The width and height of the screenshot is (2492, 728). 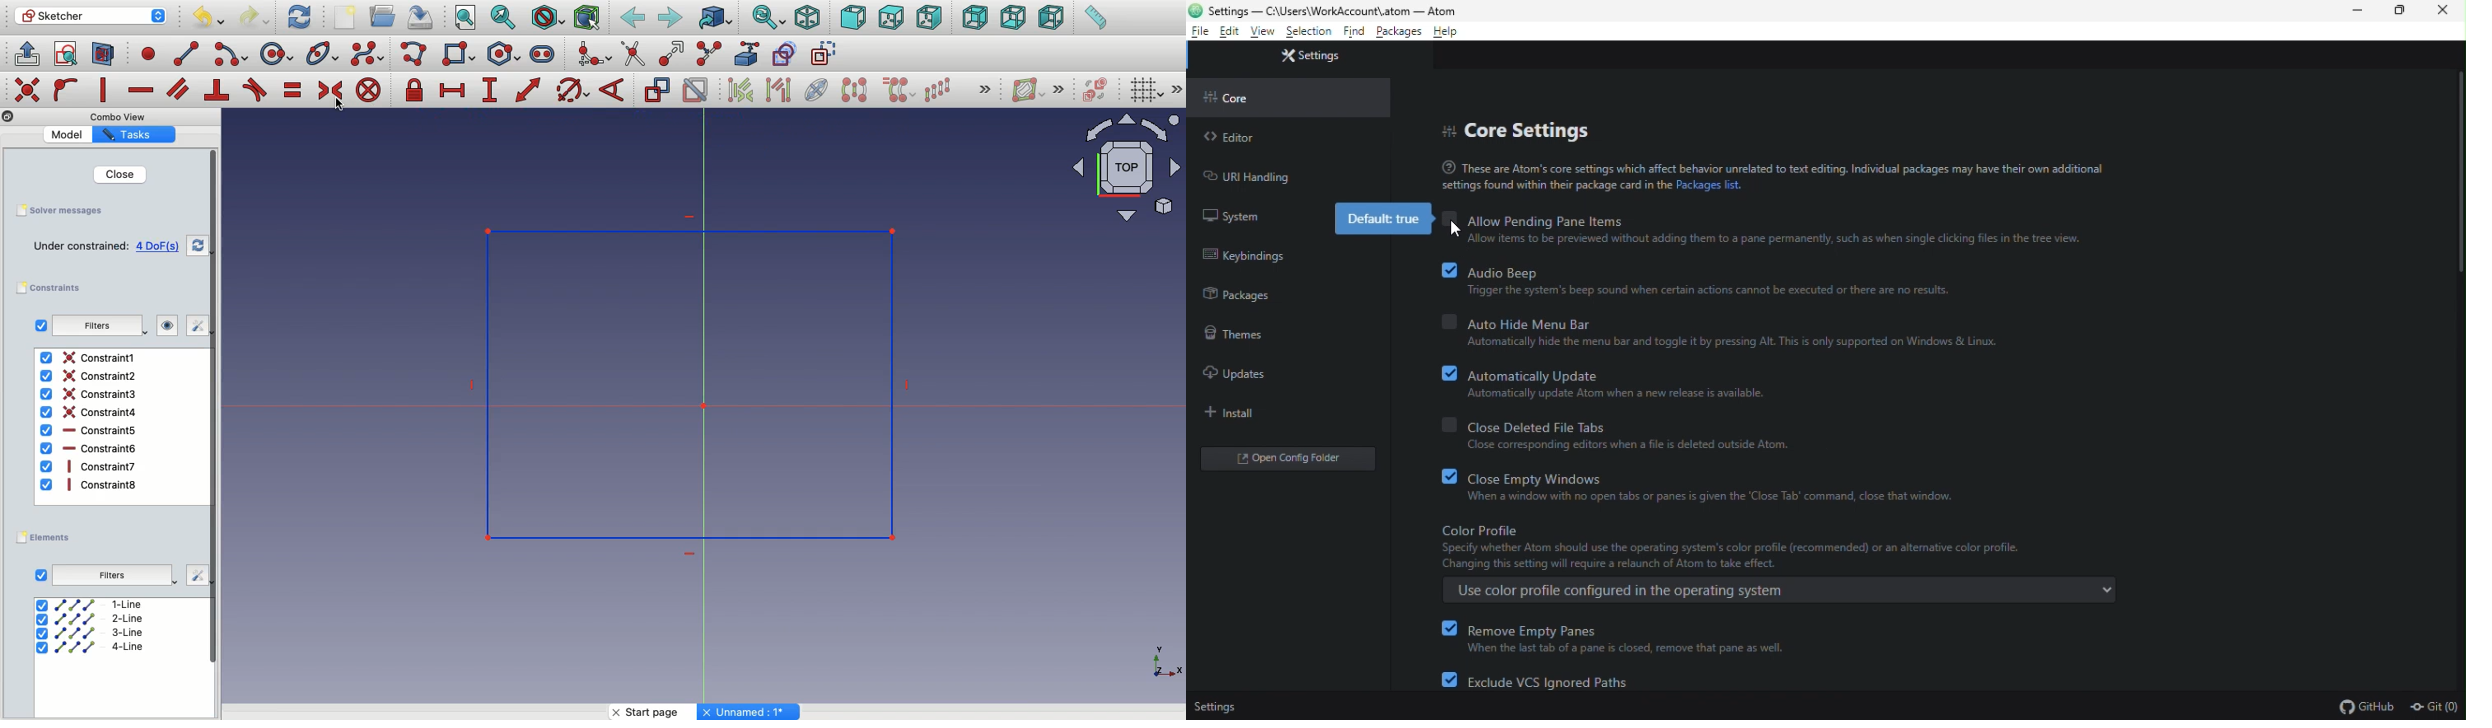 What do you see at coordinates (87, 376) in the screenshot?
I see `Constraint2` at bounding box center [87, 376].